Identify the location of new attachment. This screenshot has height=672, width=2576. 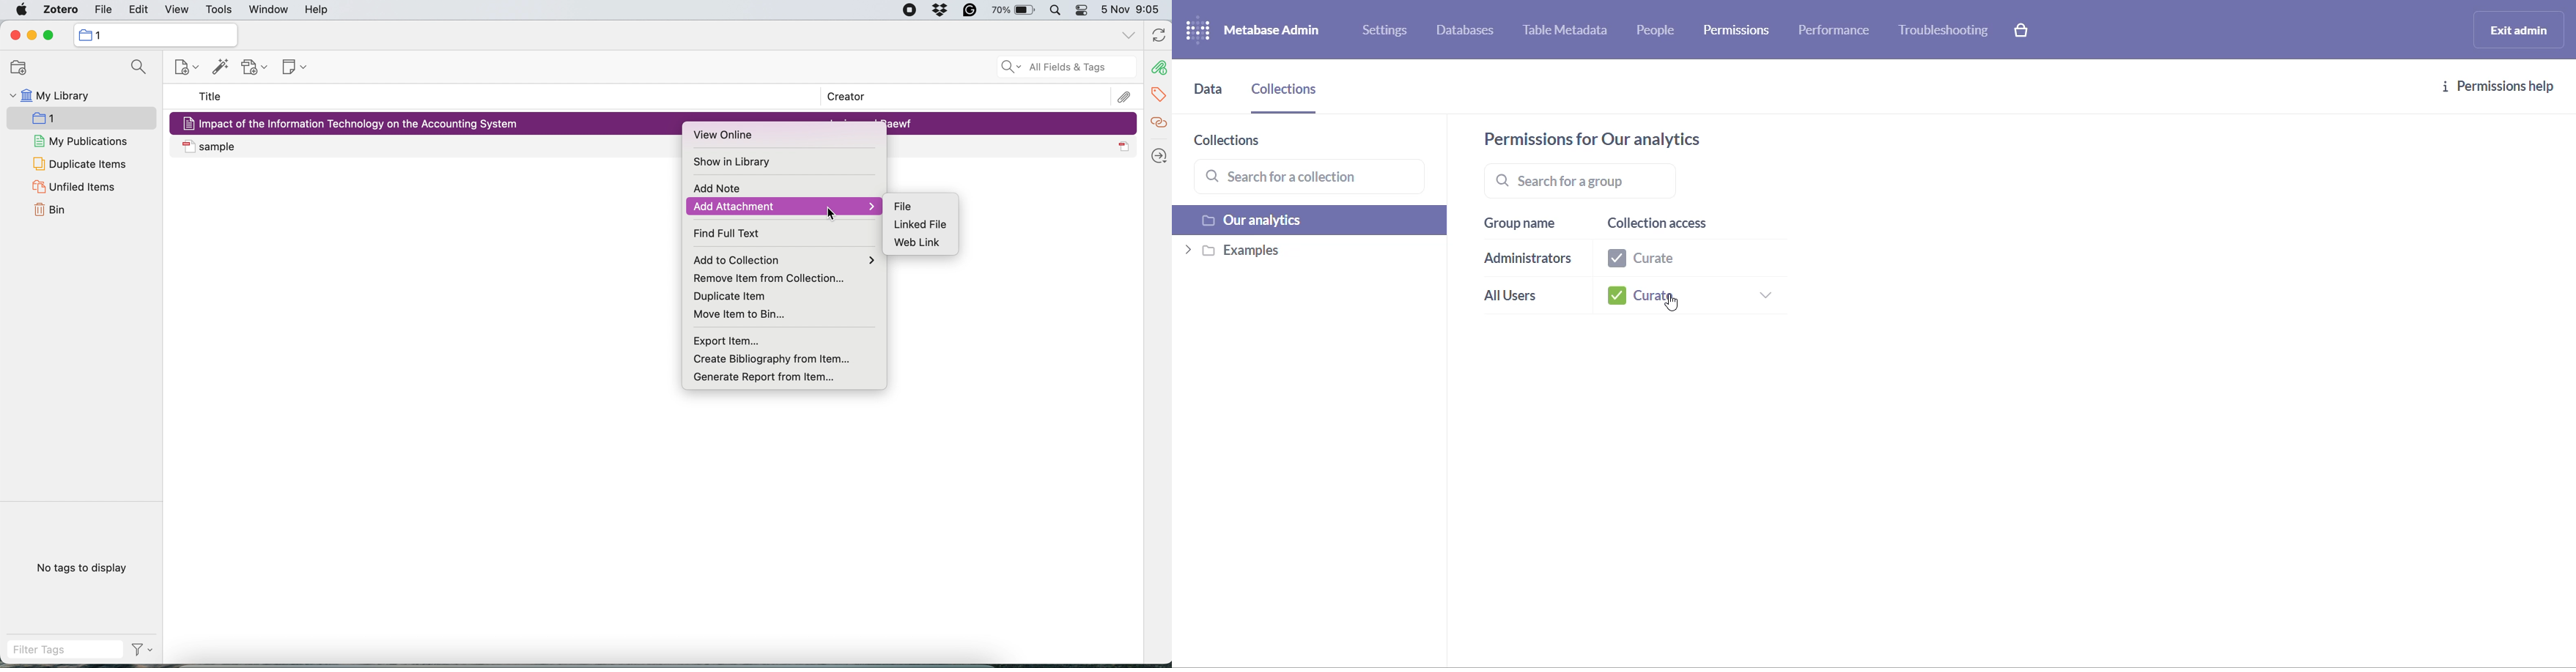
(256, 67).